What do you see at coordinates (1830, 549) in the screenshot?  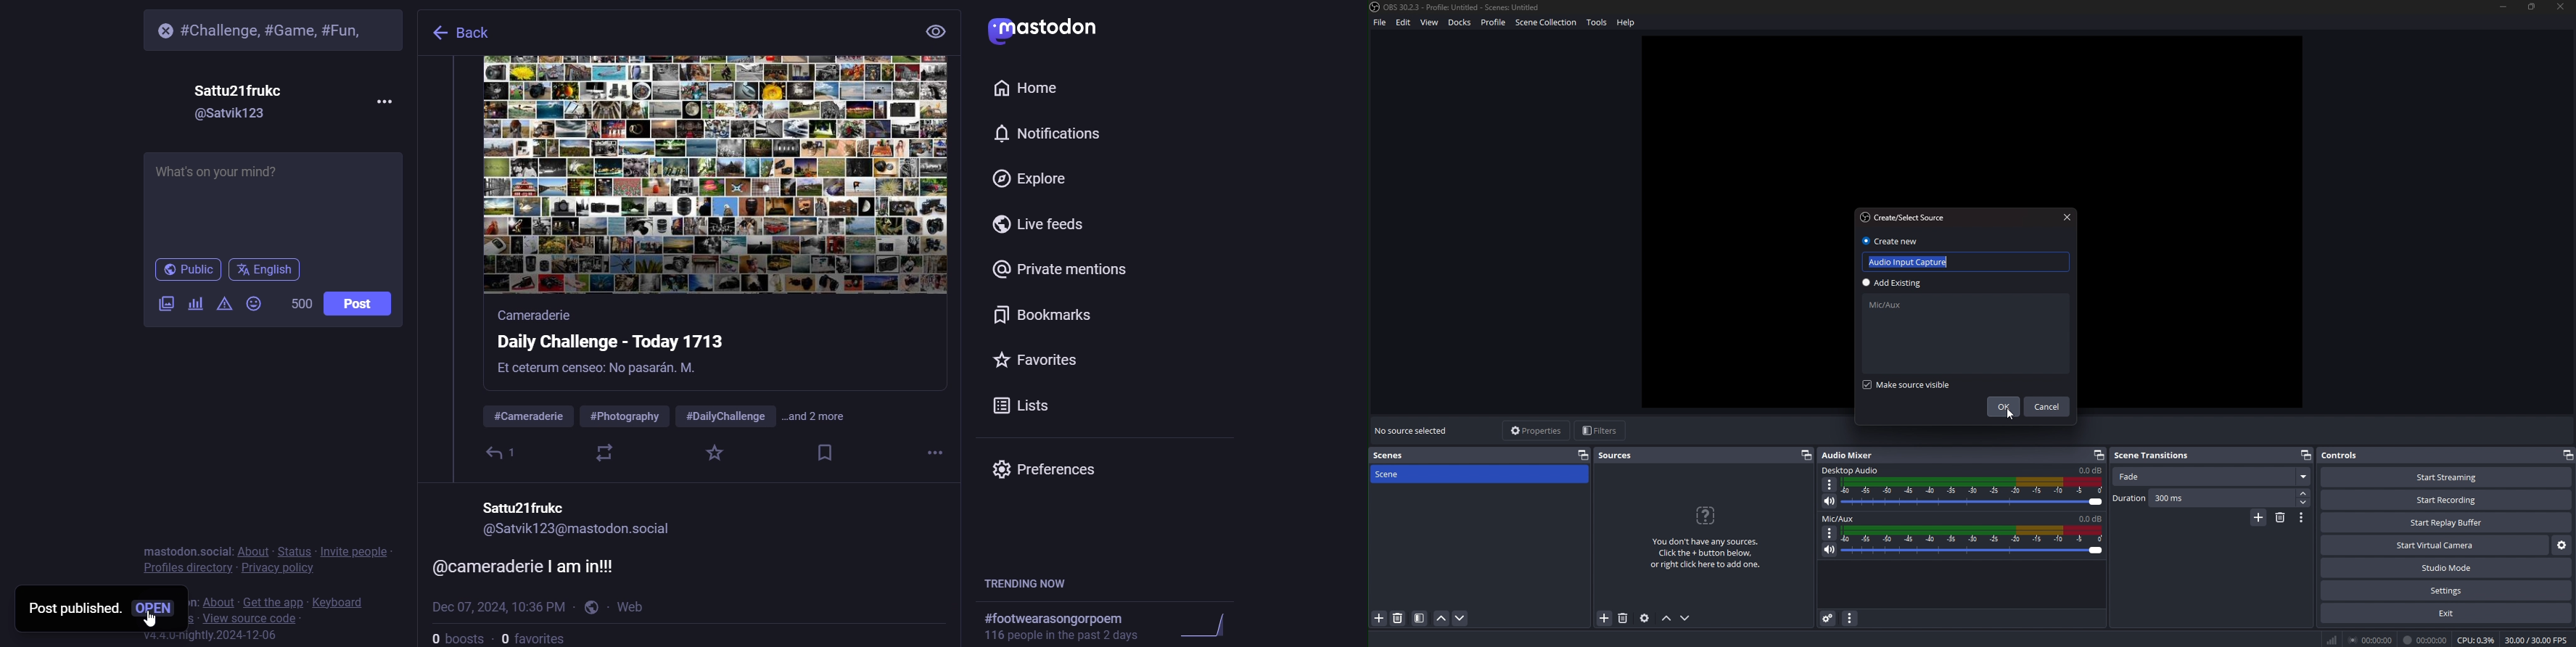 I see `mute` at bounding box center [1830, 549].